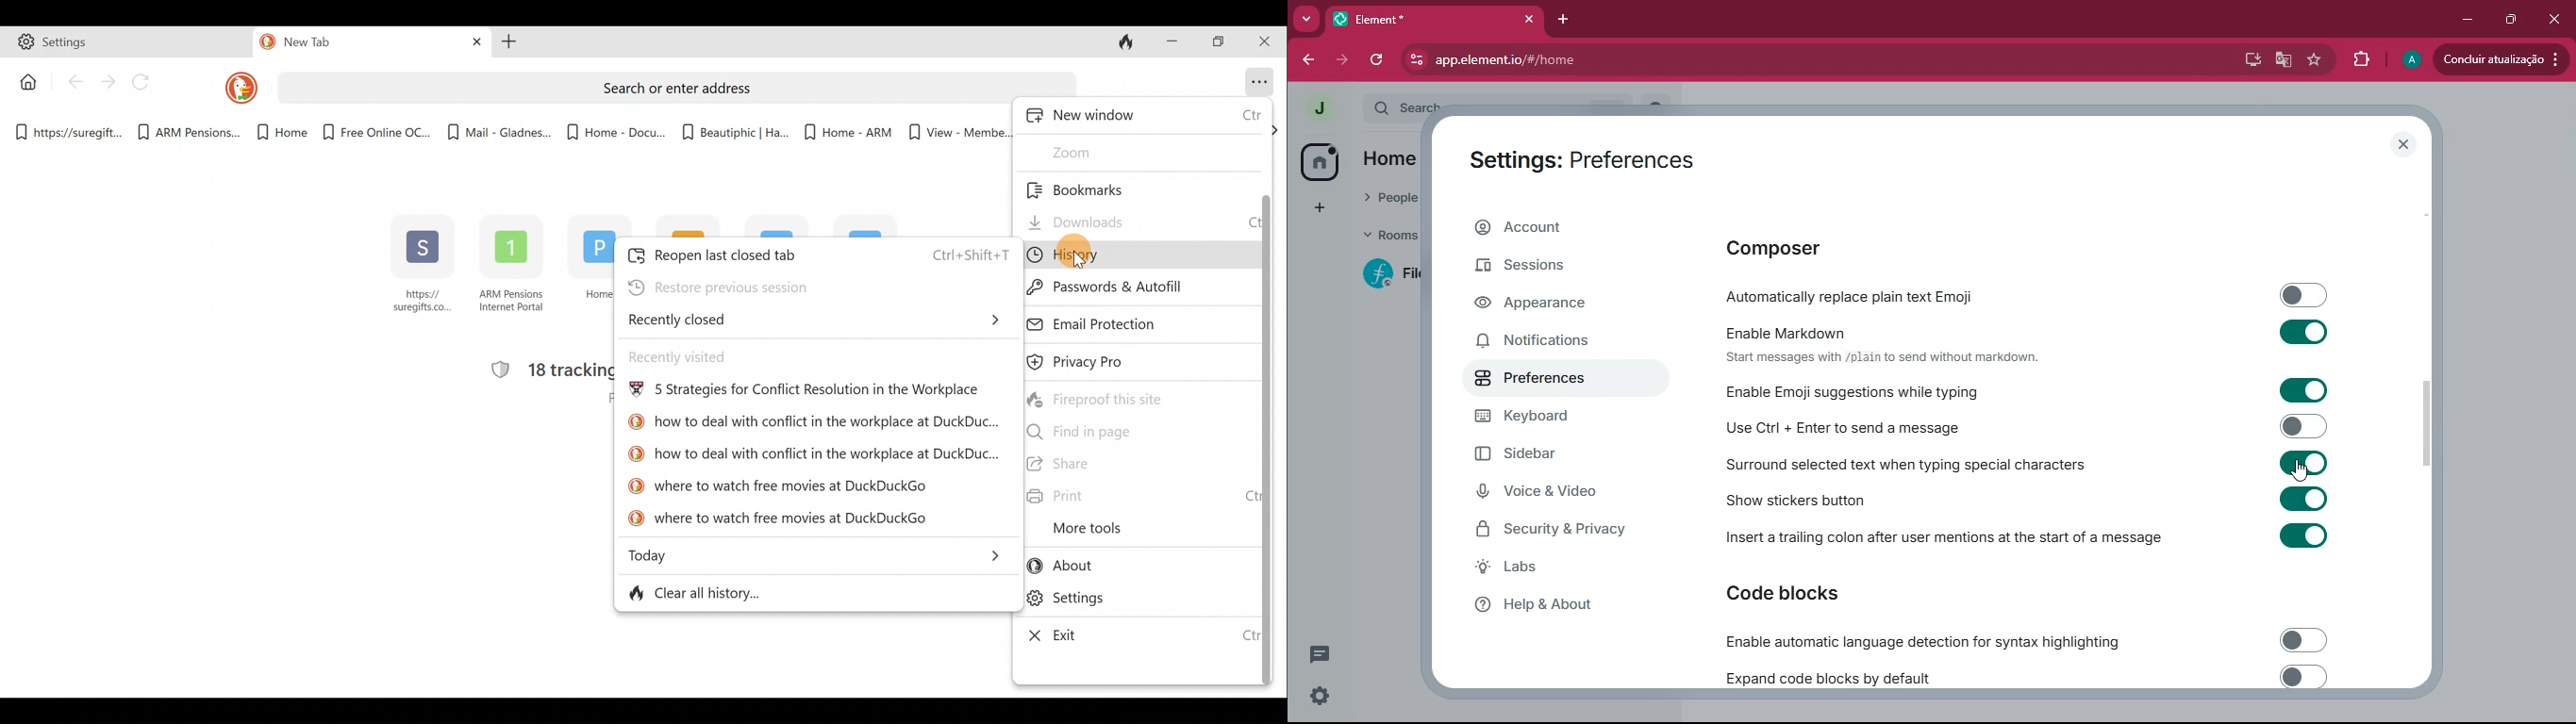 This screenshot has width=2576, height=728. What do you see at coordinates (1261, 79) in the screenshot?
I see `Application menu` at bounding box center [1261, 79].